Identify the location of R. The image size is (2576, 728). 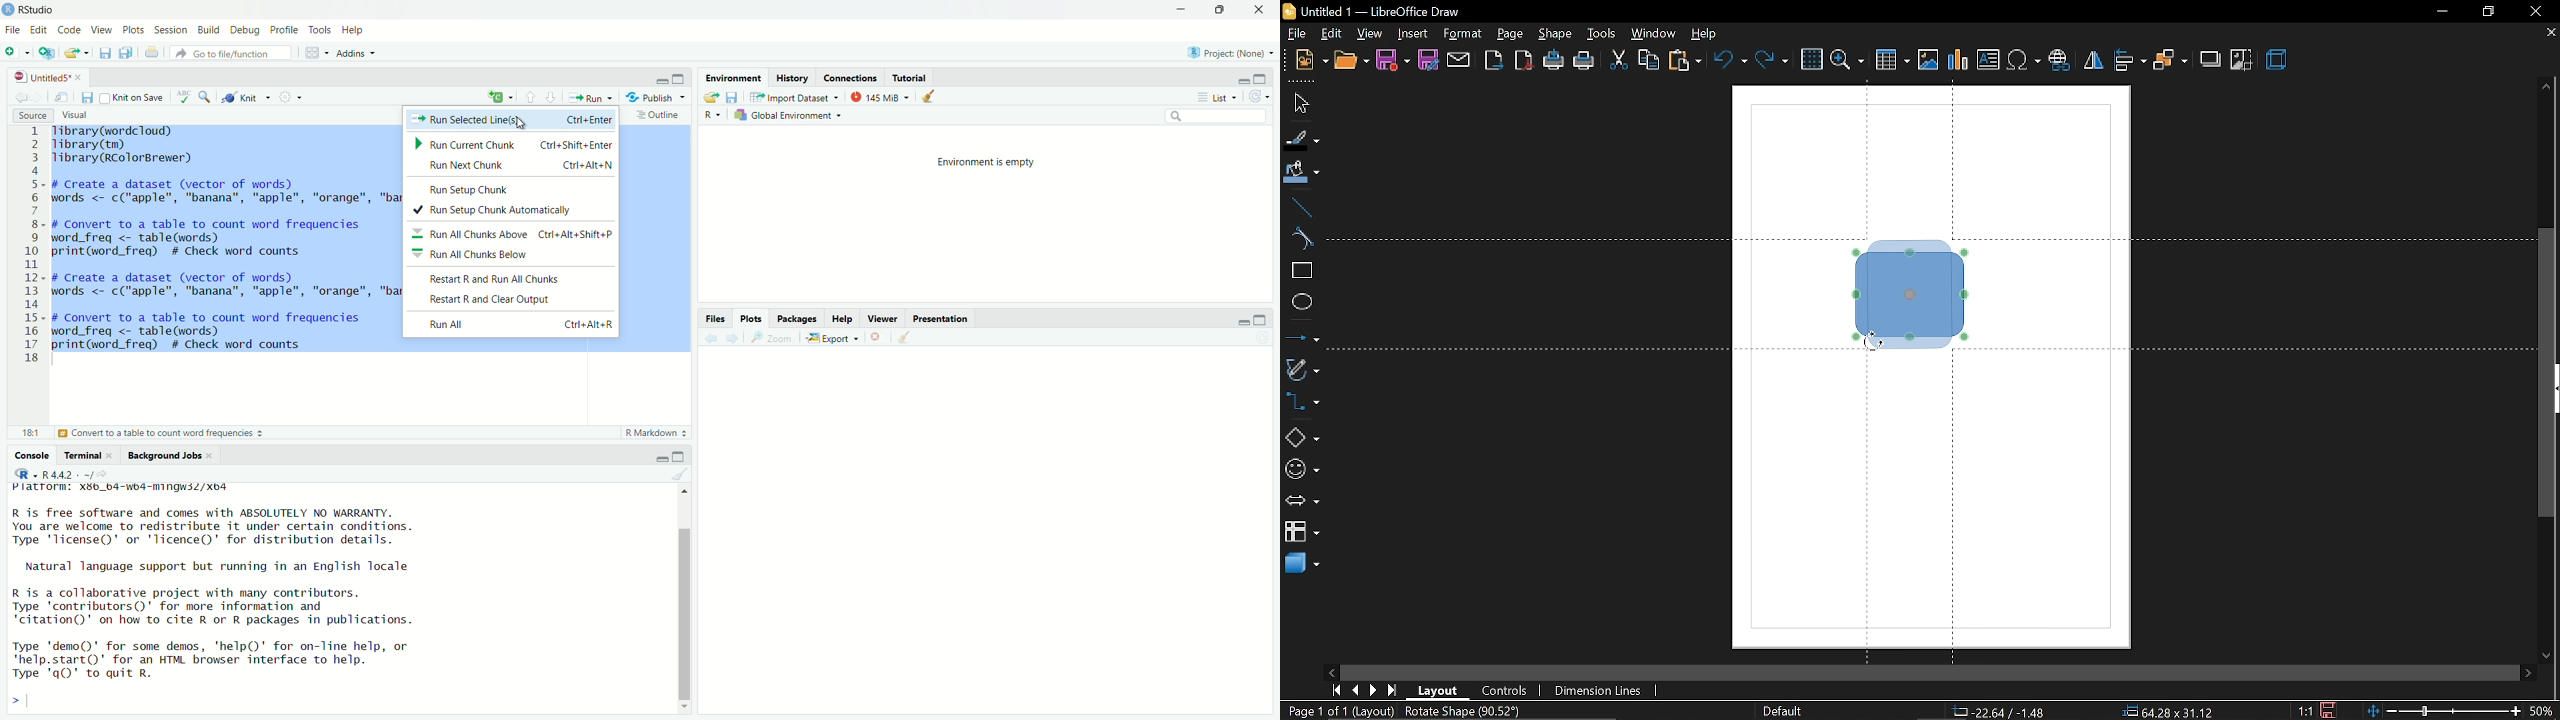
(713, 117).